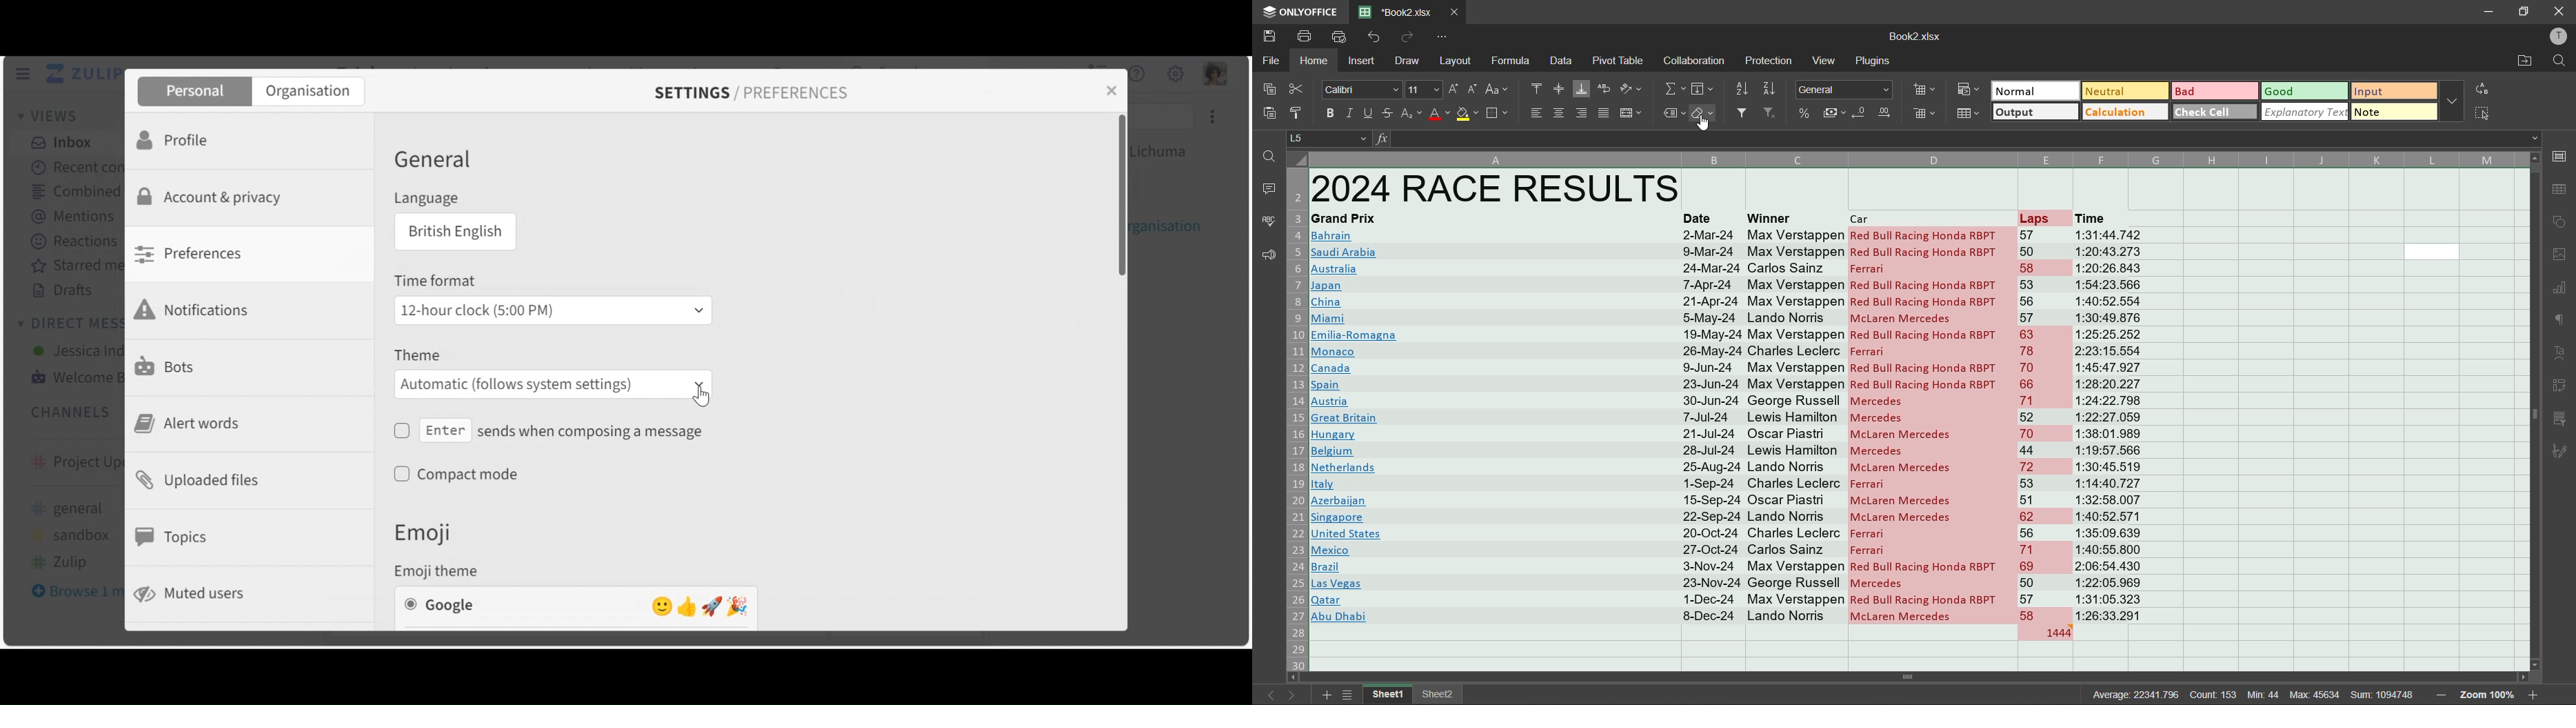  I want to click on good, so click(2306, 92).